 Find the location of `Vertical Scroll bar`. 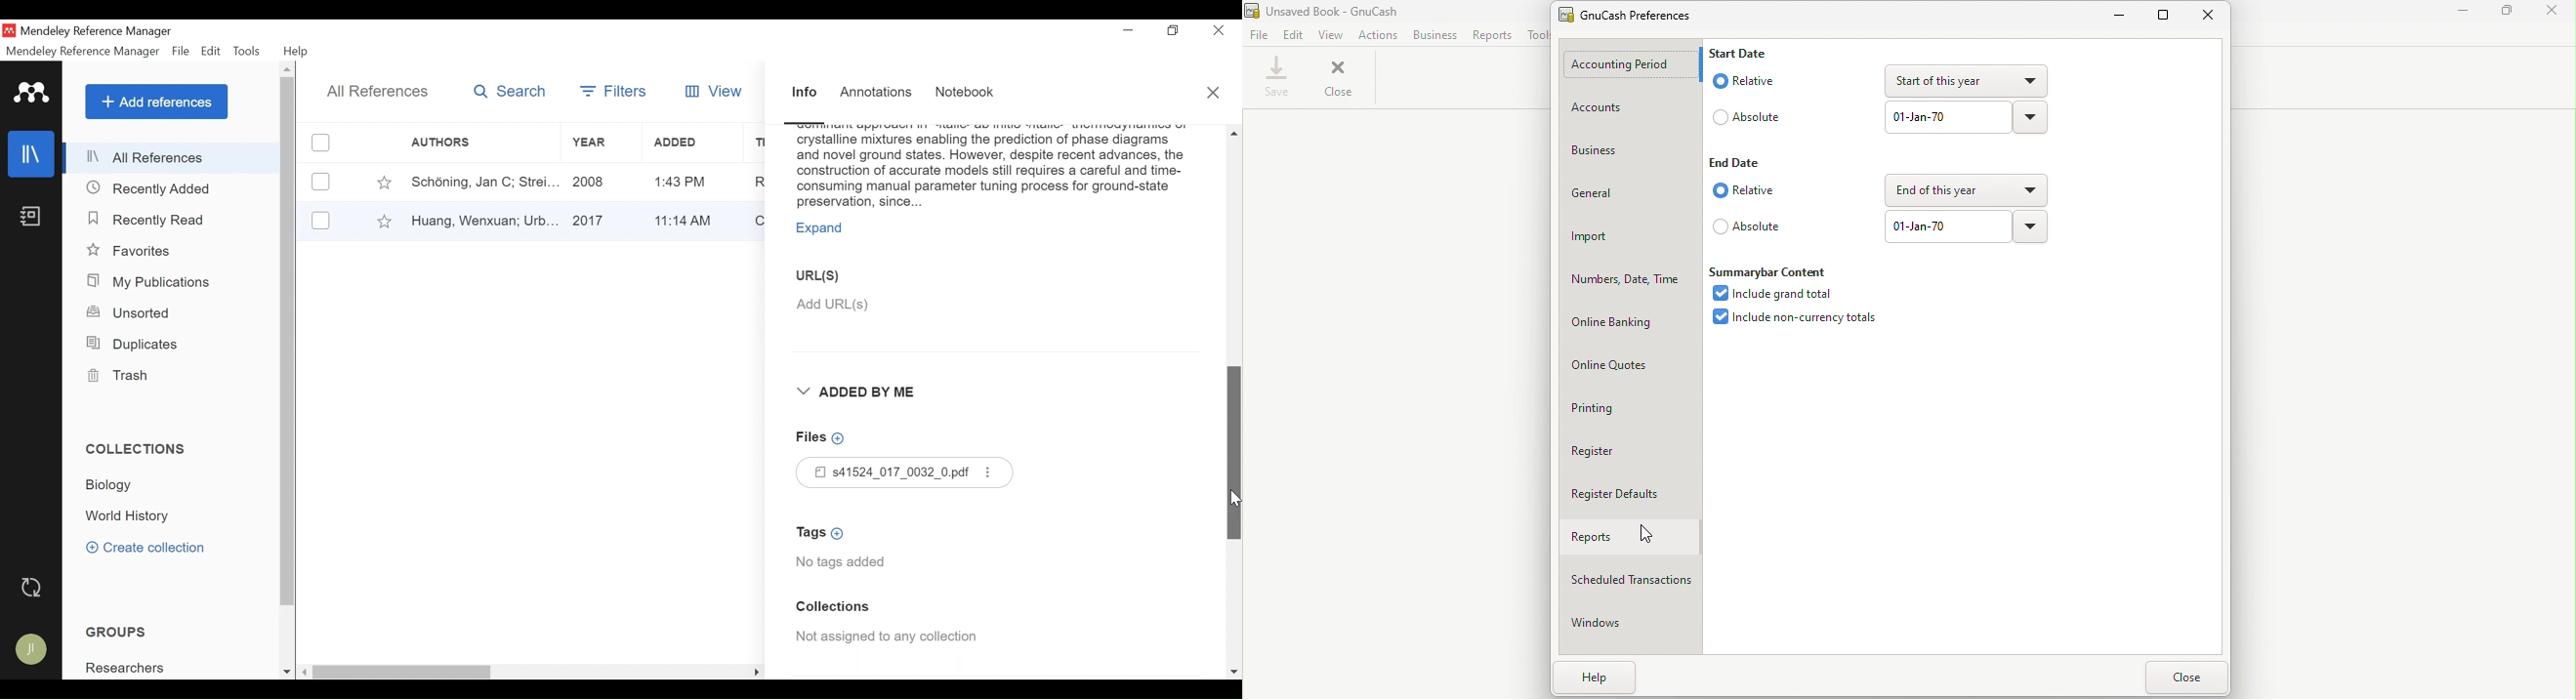

Vertical Scroll bar is located at coordinates (289, 342).